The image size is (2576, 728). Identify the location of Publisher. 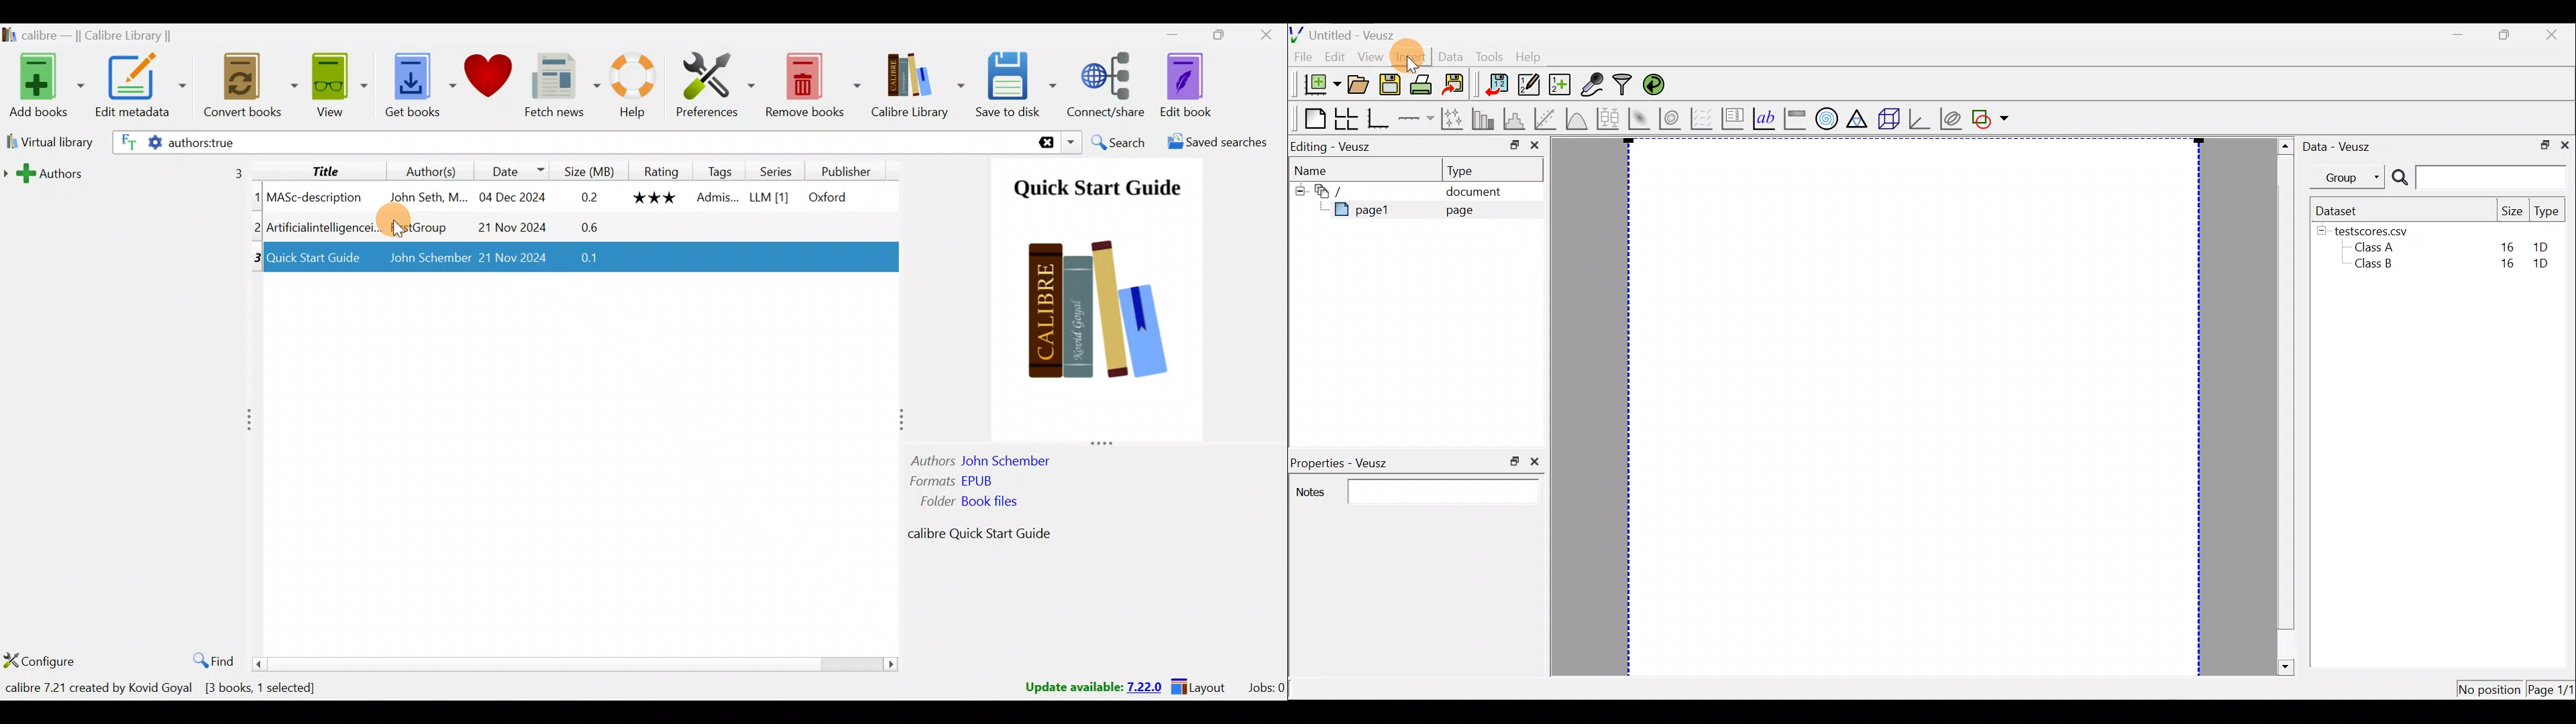
(850, 170).